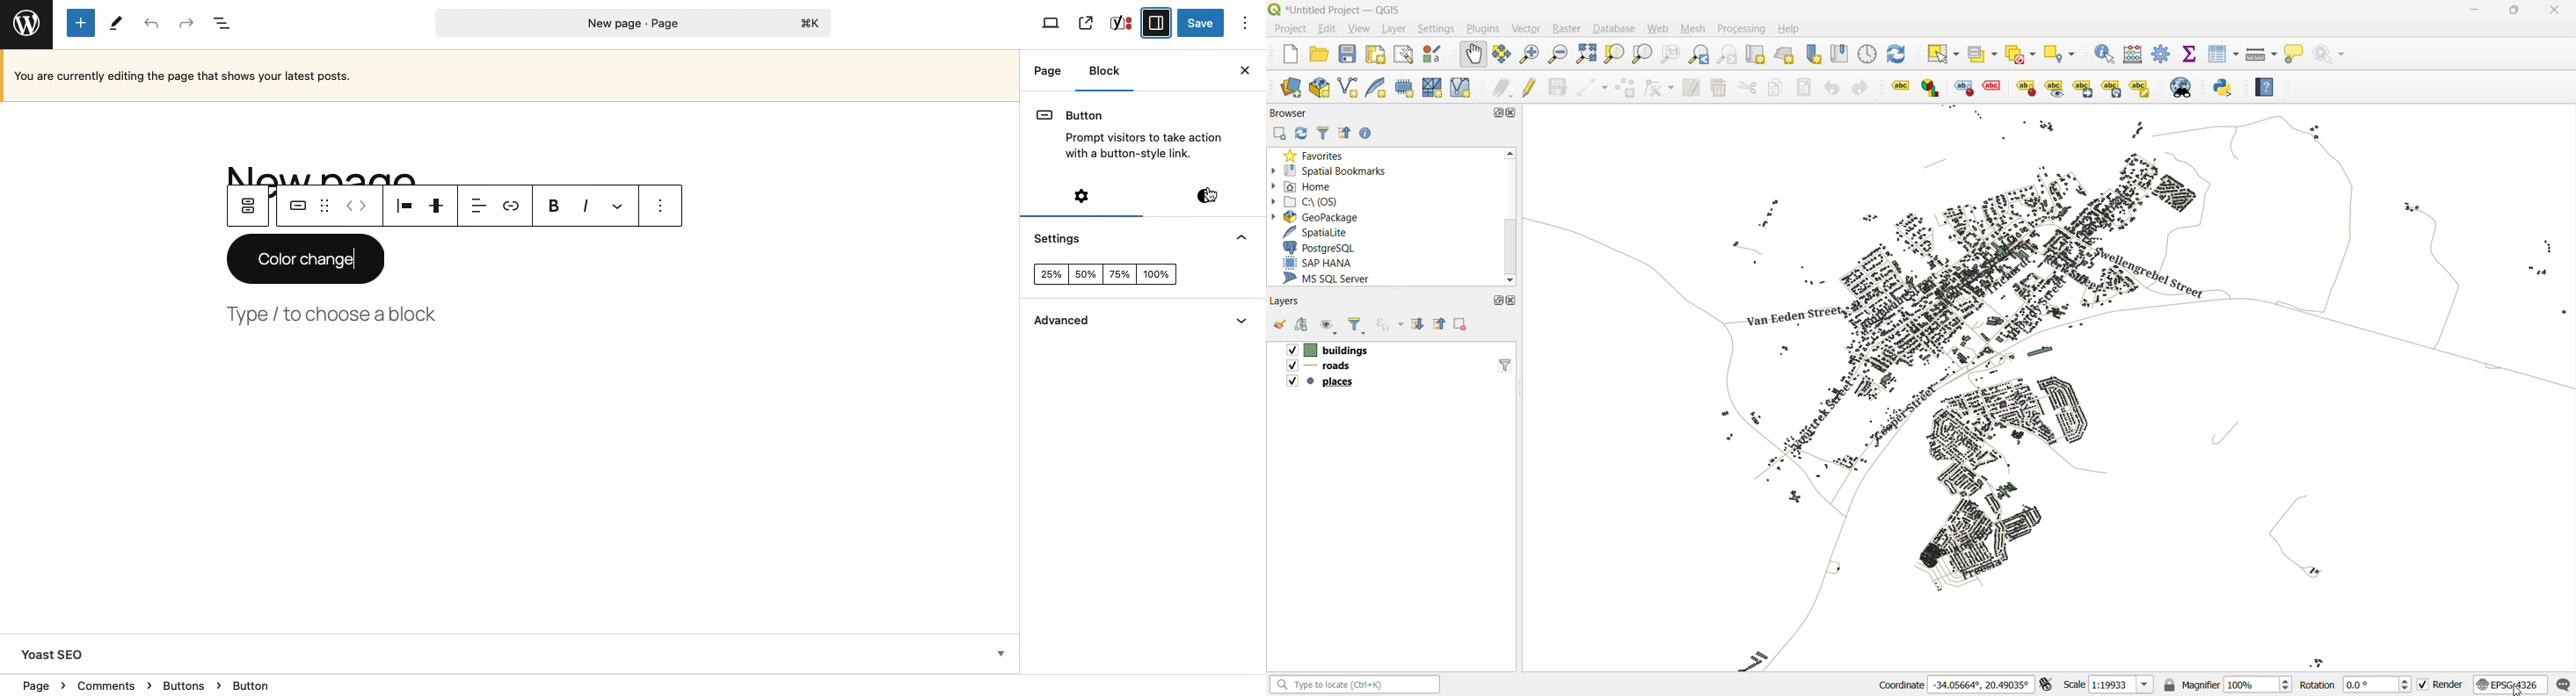 This screenshot has width=2576, height=700. Describe the element at coordinates (554, 206) in the screenshot. I see `Bold` at that location.